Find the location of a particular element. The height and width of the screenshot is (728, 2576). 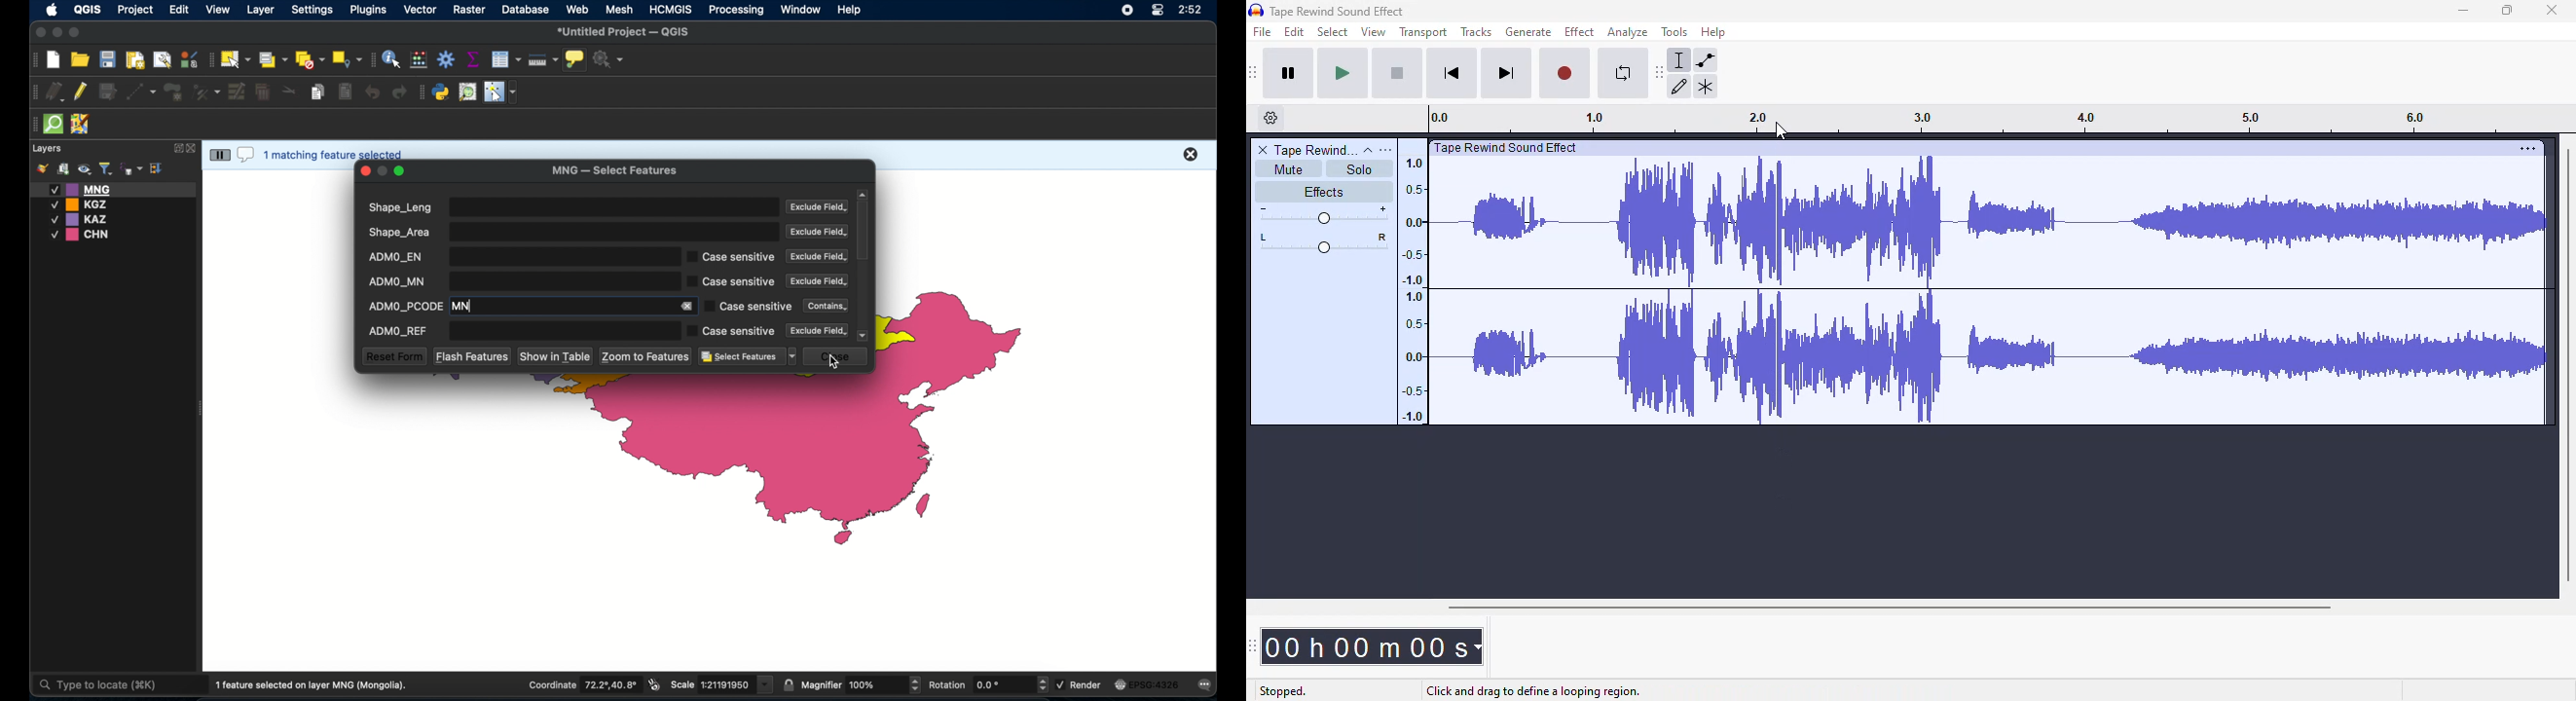

settings is located at coordinates (2527, 148).